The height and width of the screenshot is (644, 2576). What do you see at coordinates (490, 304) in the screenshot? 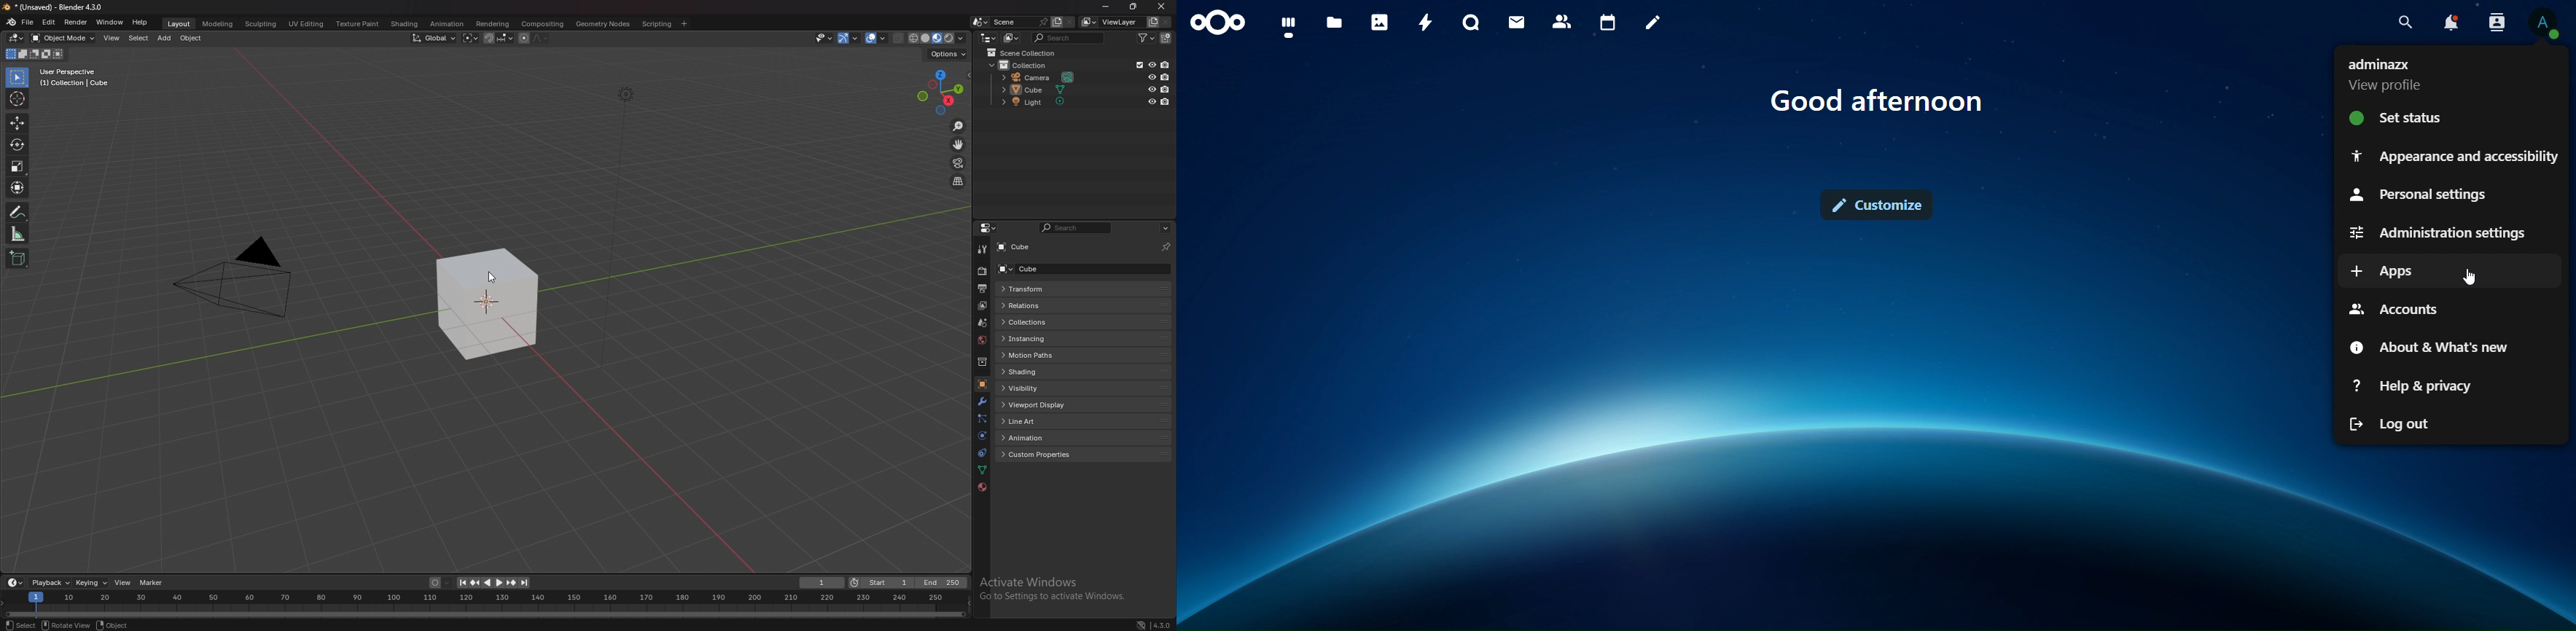
I see `cube` at bounding box center [490, 304].